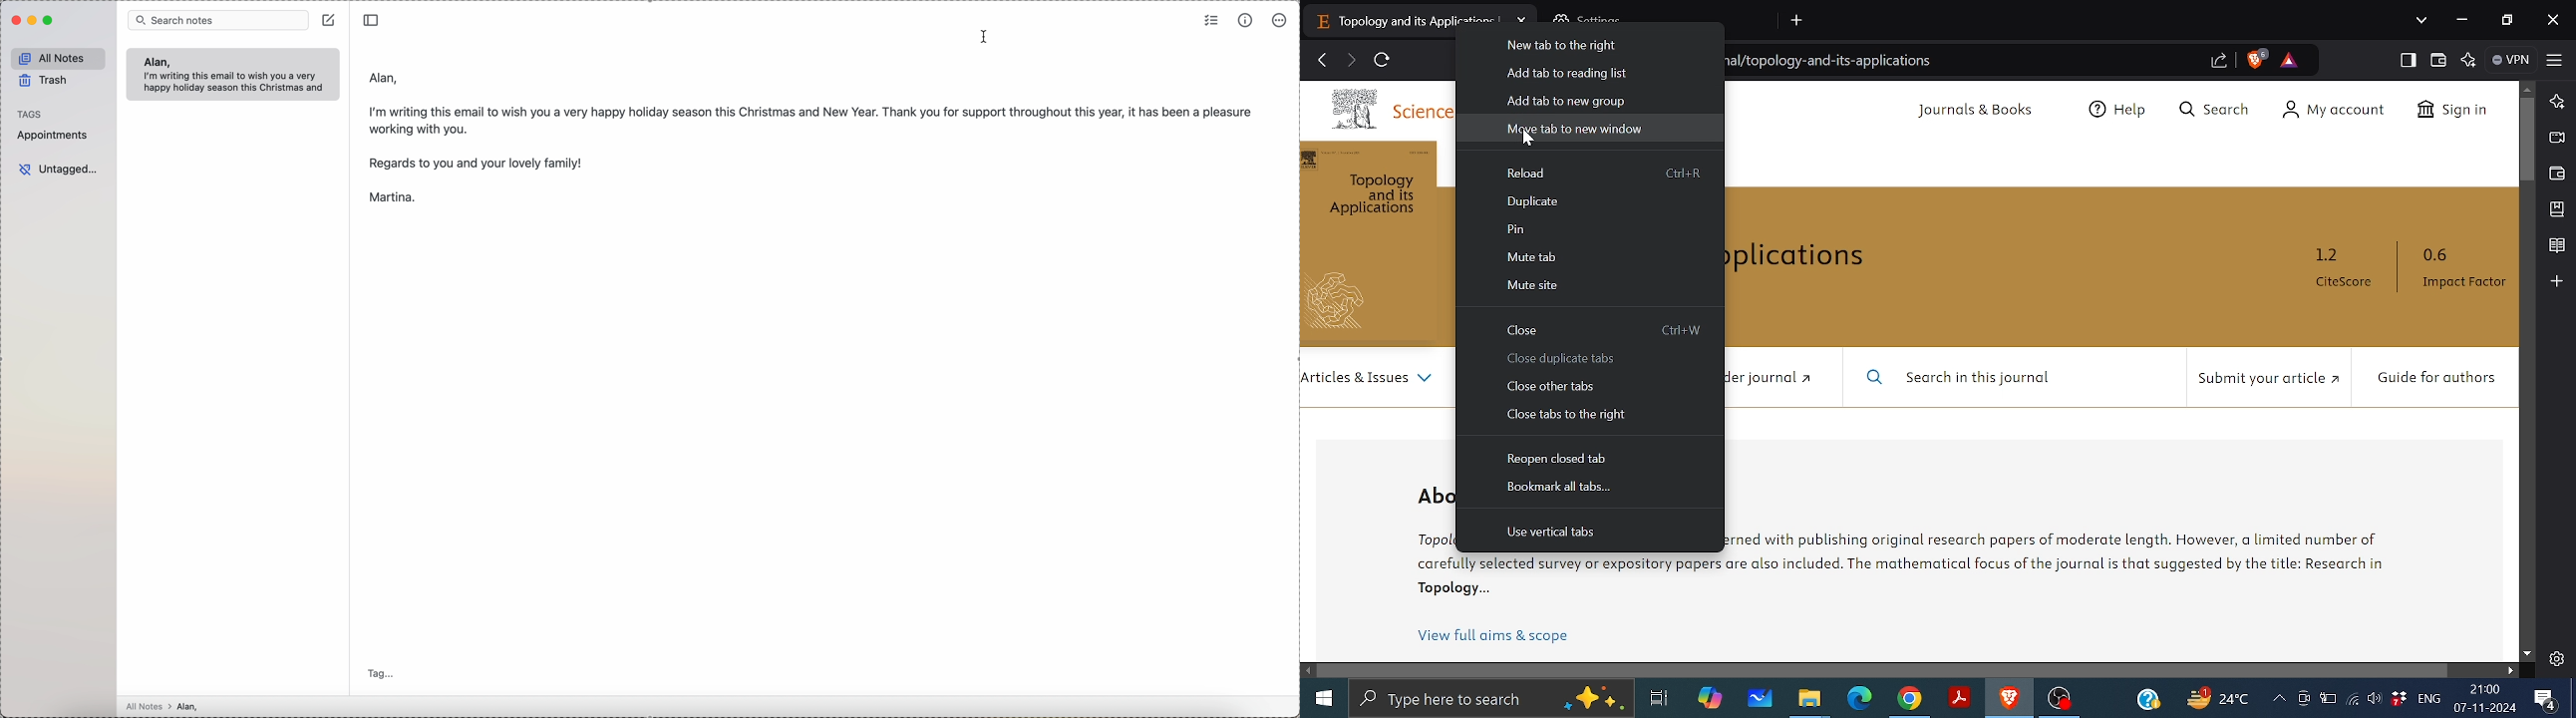 This screenshot has width=2576, height=728. I want to click on cursor, so click(986, 37).